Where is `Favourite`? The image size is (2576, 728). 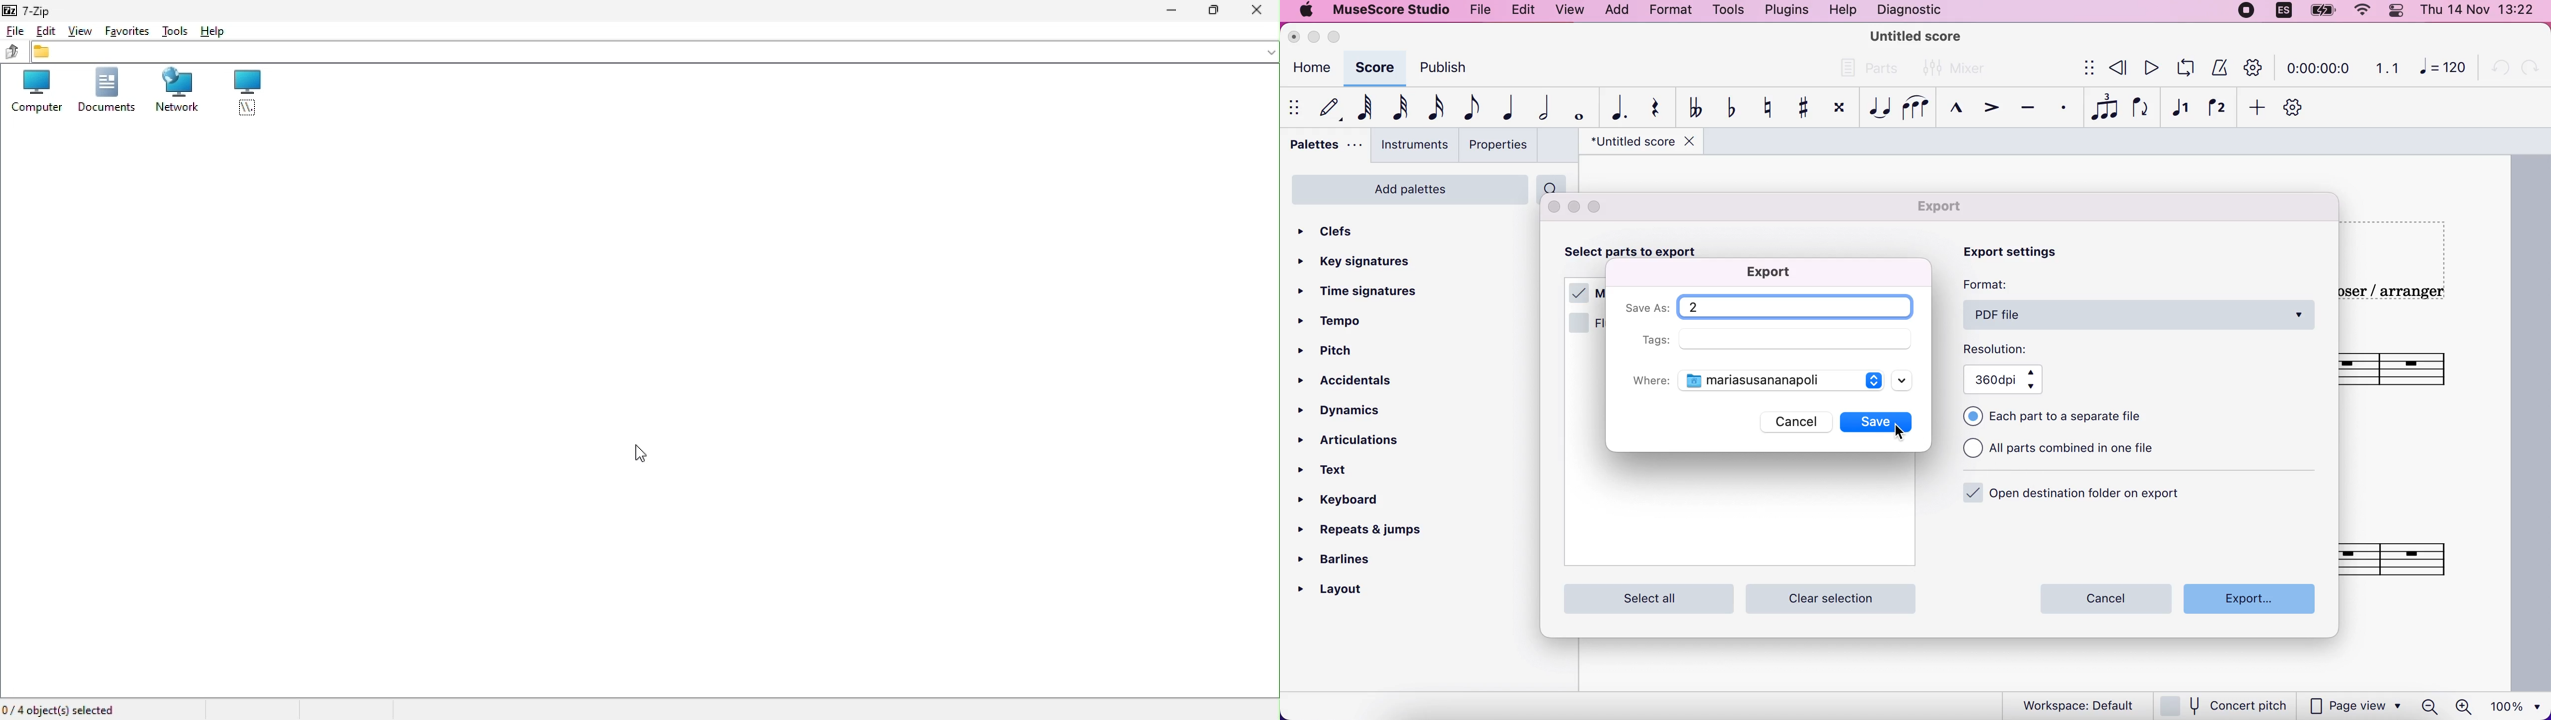 Favourite is located at coordinates (129, 32).